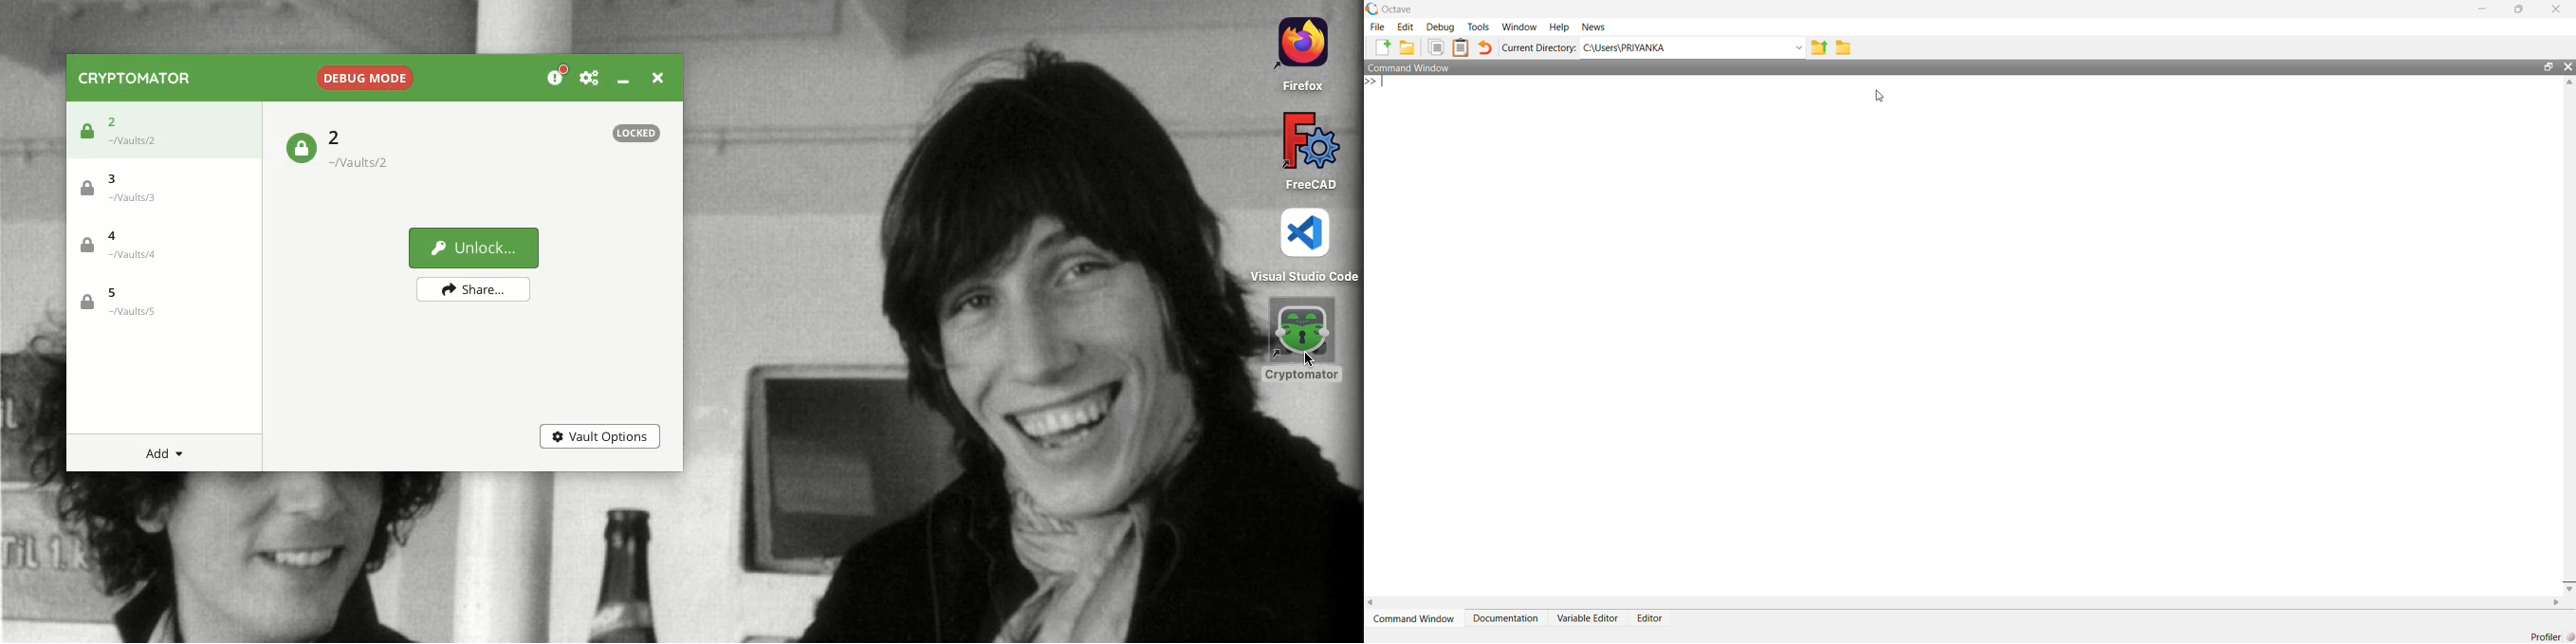 The height and width of the screenshot is (644, 2576). Describe the element at coordinates (1519, 26) in the screenshot. I see `Window` at that location.